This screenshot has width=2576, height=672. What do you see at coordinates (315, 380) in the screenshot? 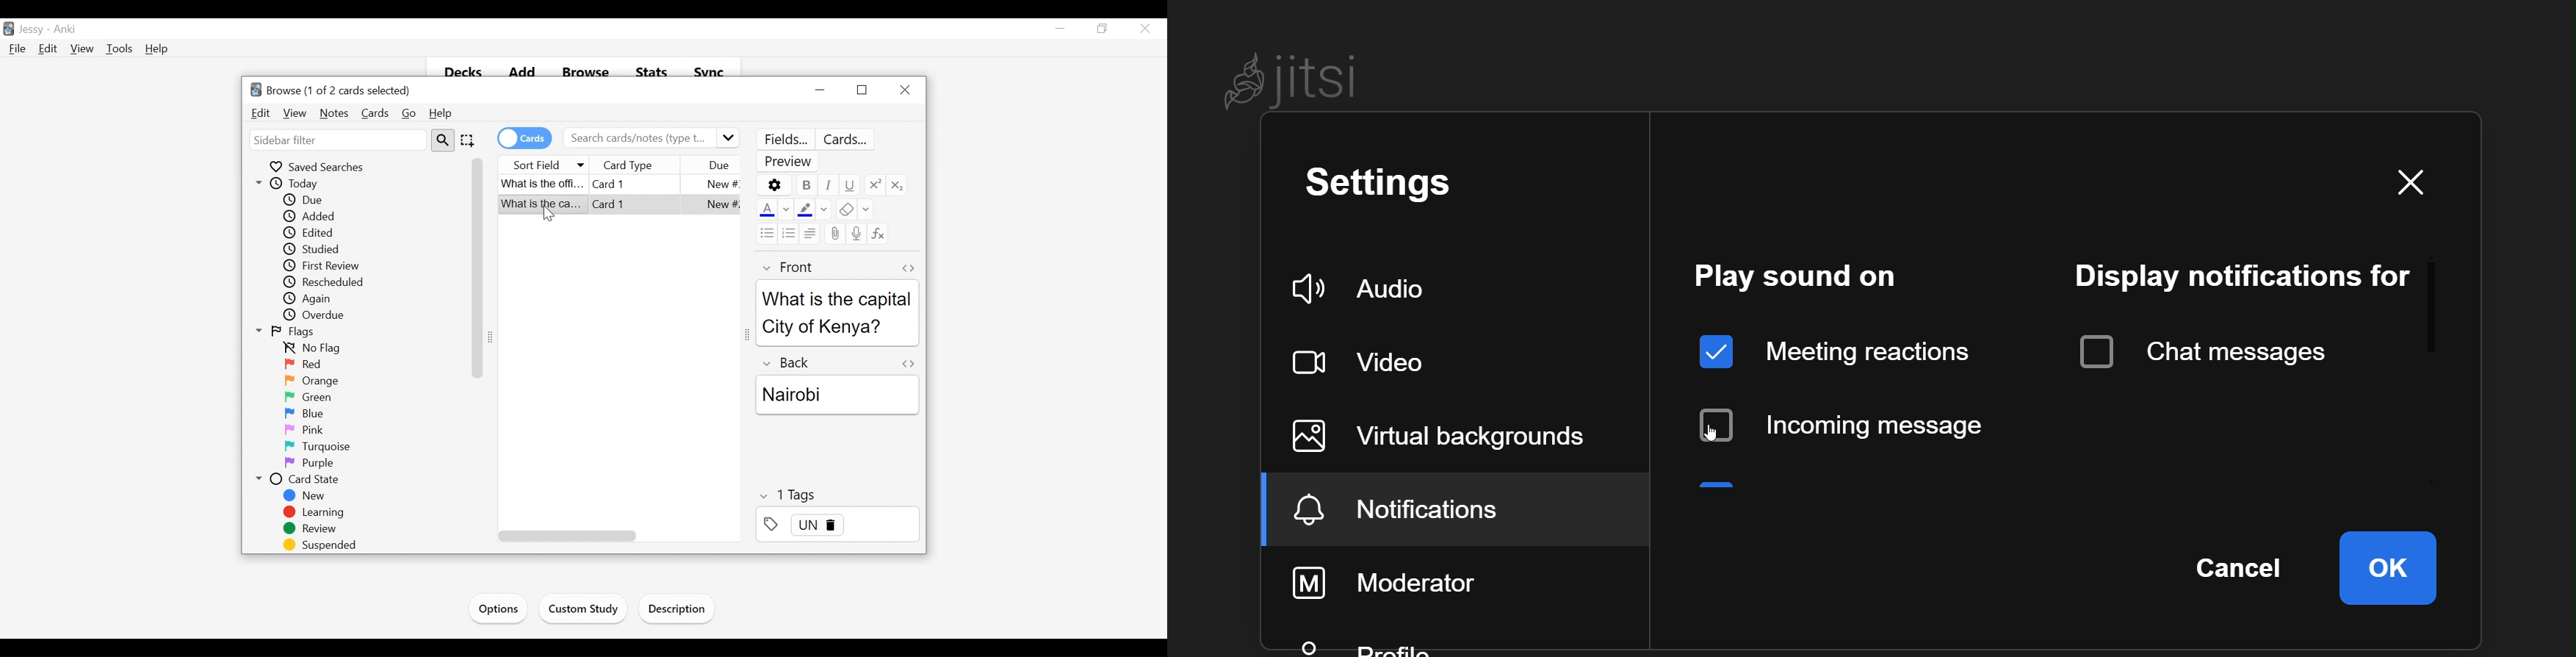
I see `Orange` at bounding box center [315, 380].